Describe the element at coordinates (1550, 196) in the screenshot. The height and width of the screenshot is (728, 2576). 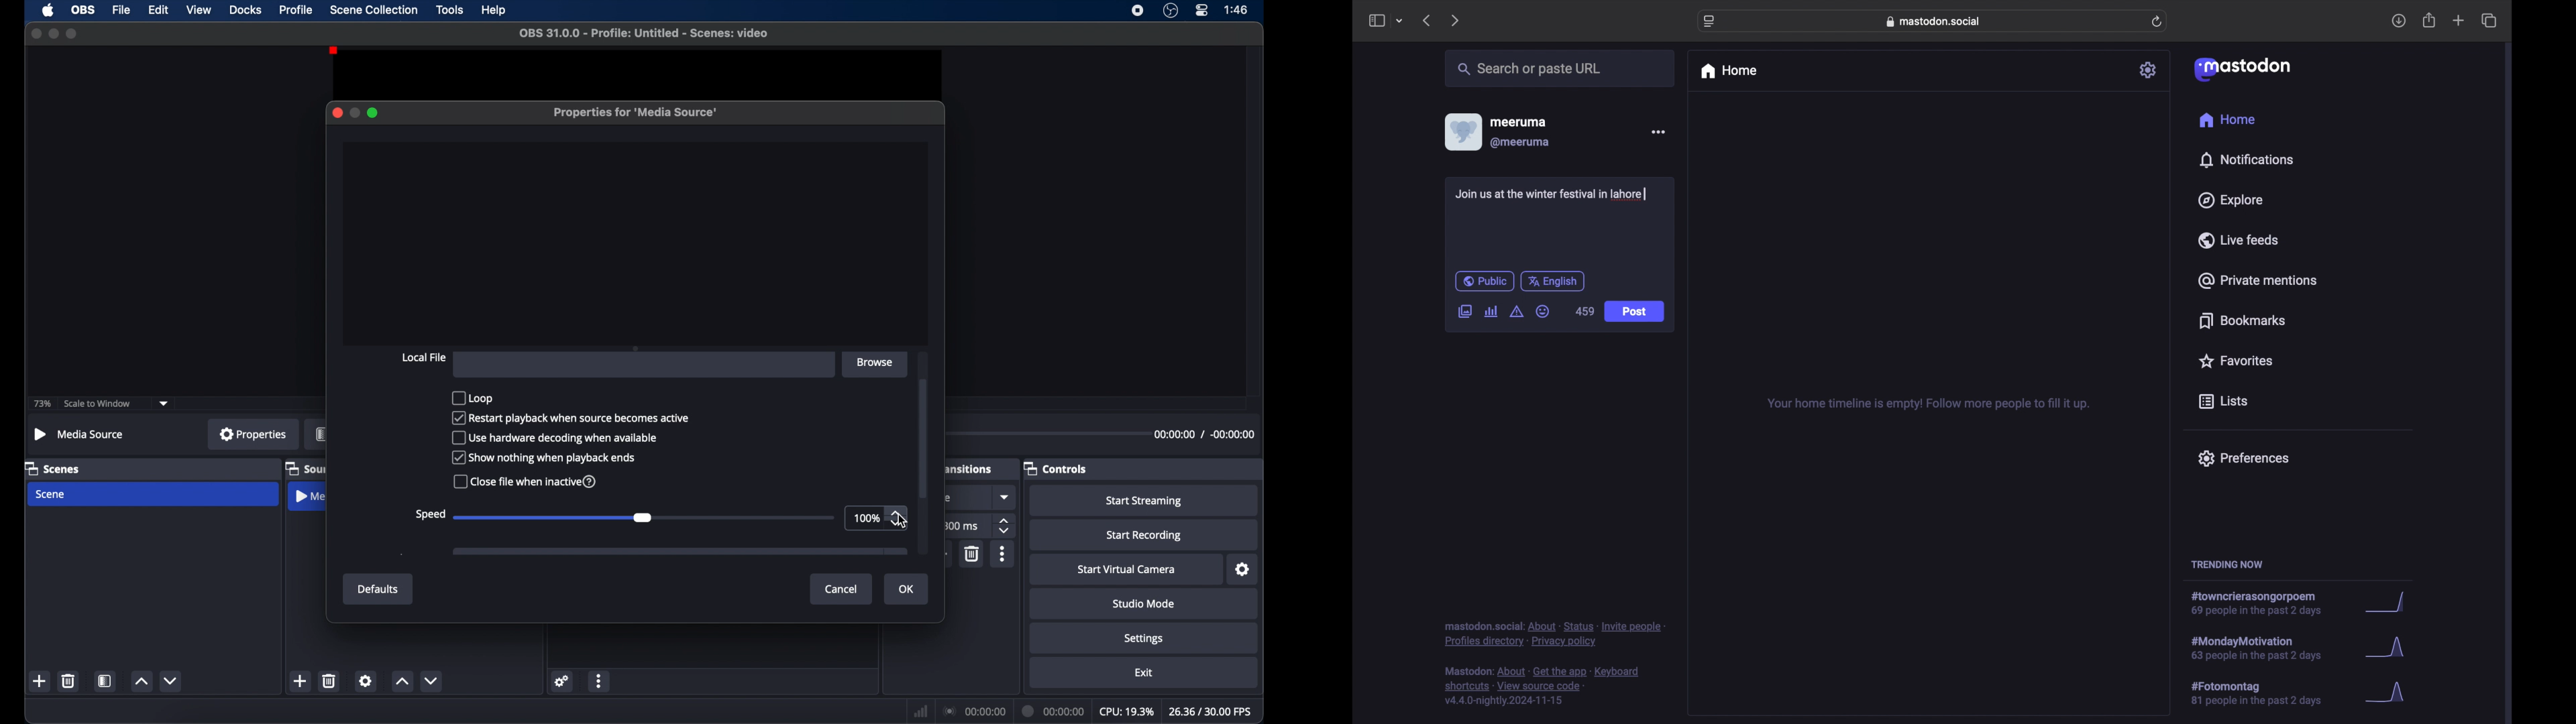
I see `Join us at the winter festival in lahore` at that location.